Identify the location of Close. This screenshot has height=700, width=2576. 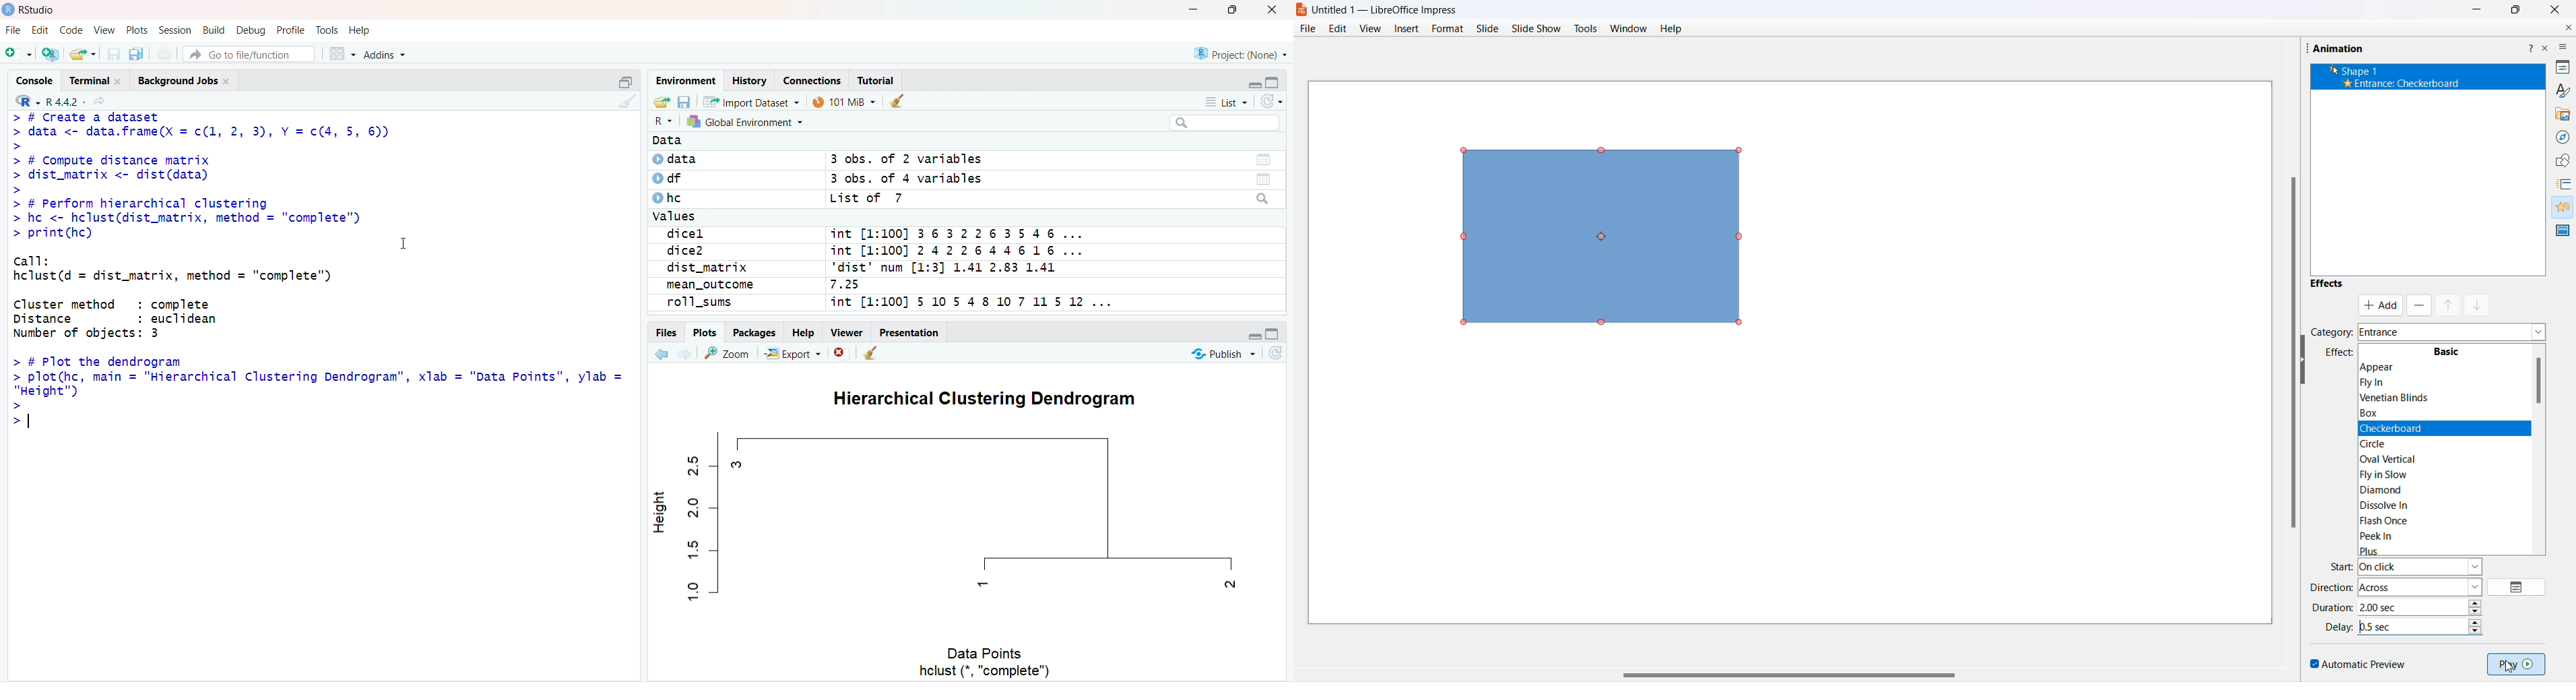
(1272, 13).